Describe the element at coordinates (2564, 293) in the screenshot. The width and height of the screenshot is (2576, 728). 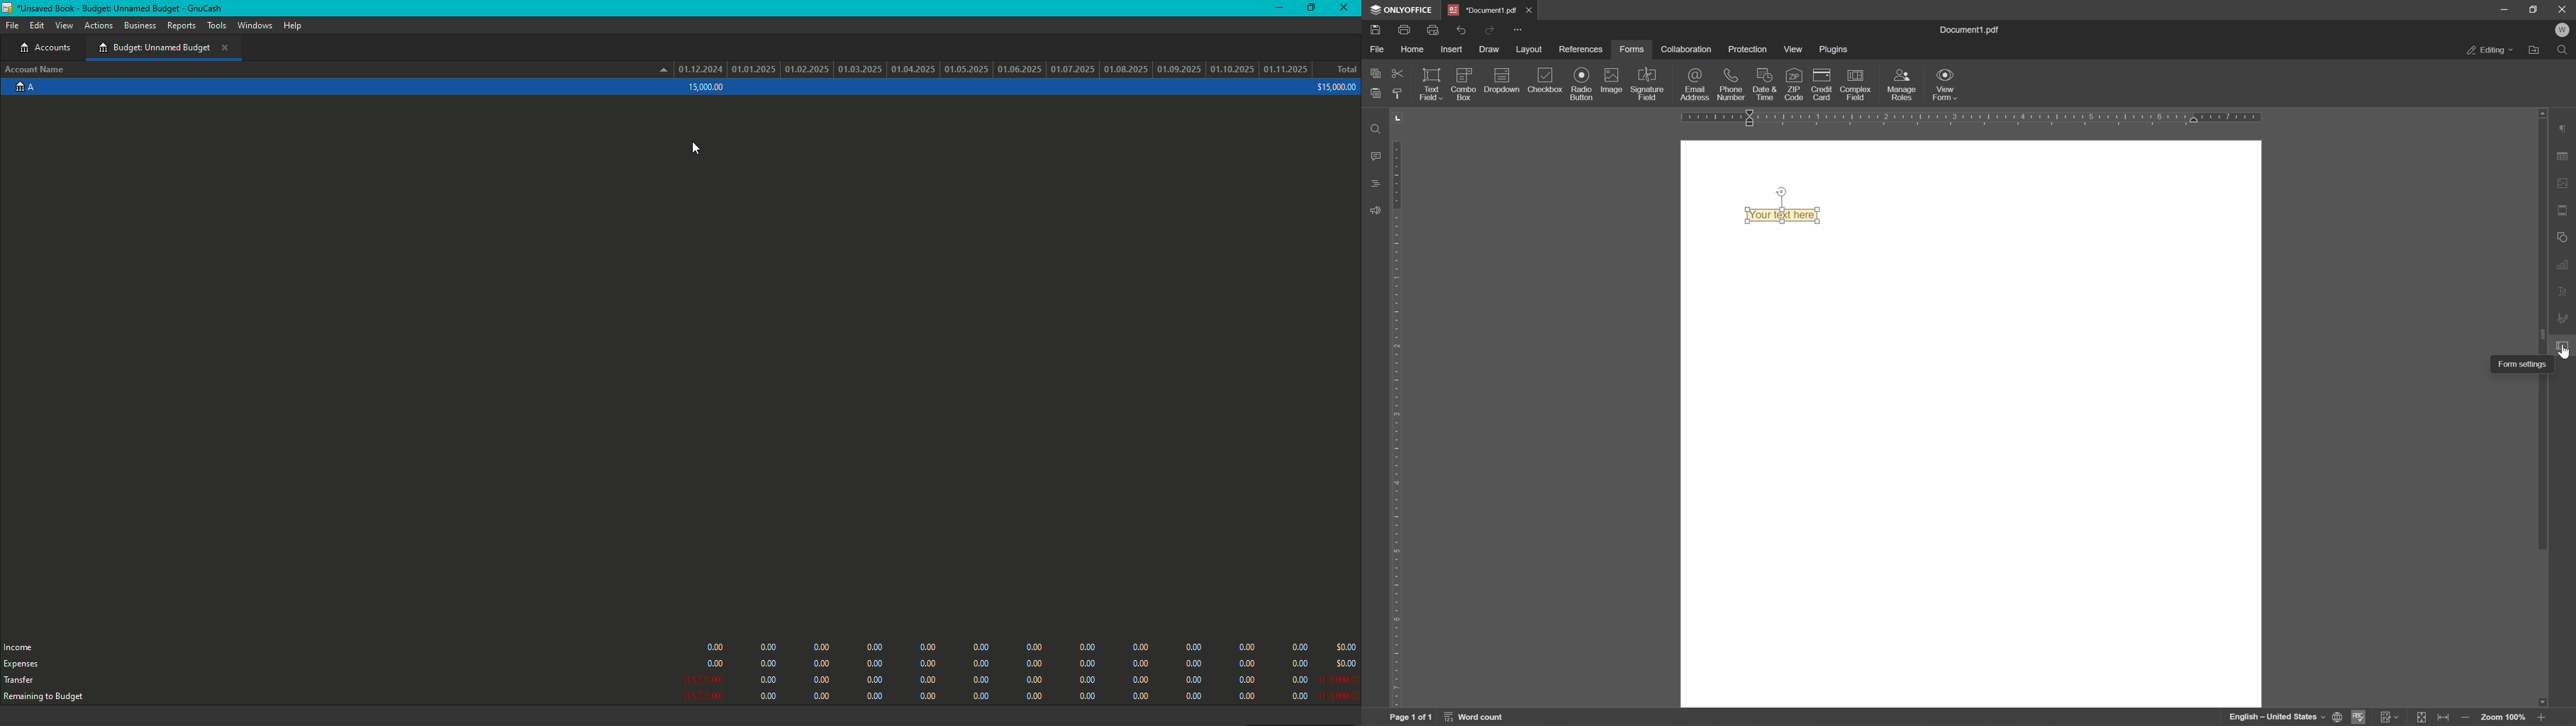
I see `text art settings` at that location.